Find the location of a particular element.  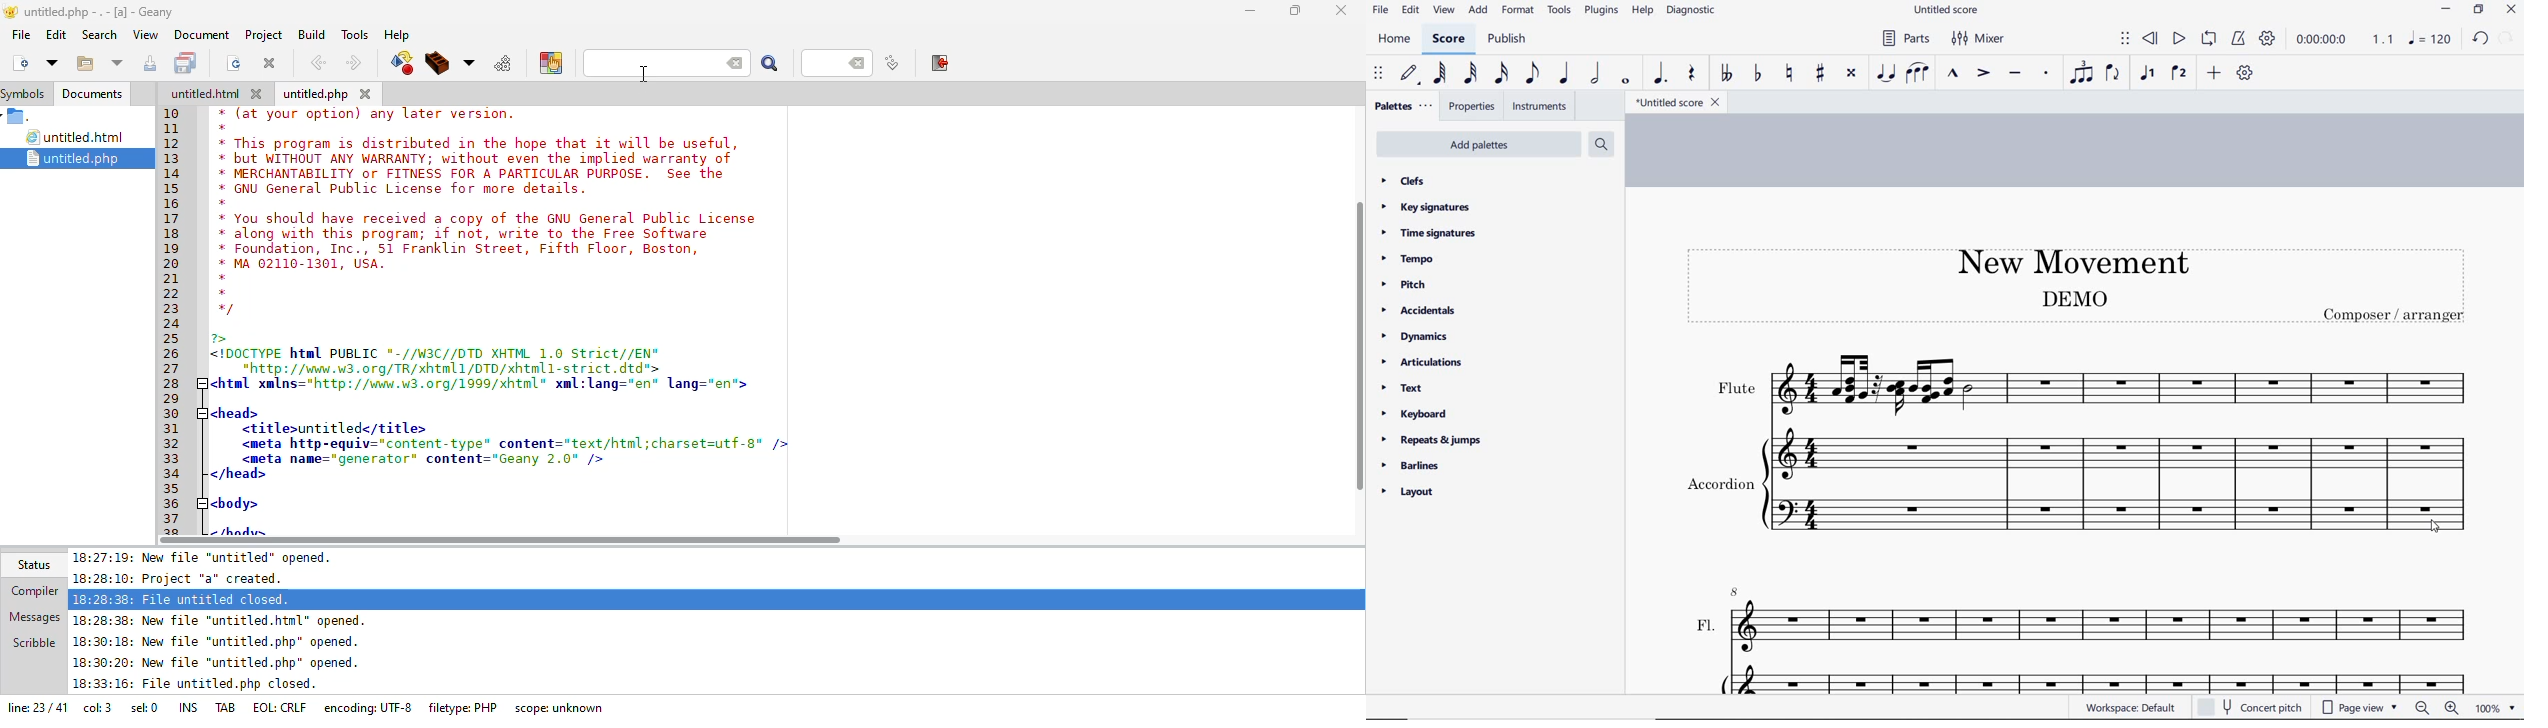

untitled.php is located at coordinates (316, 95).